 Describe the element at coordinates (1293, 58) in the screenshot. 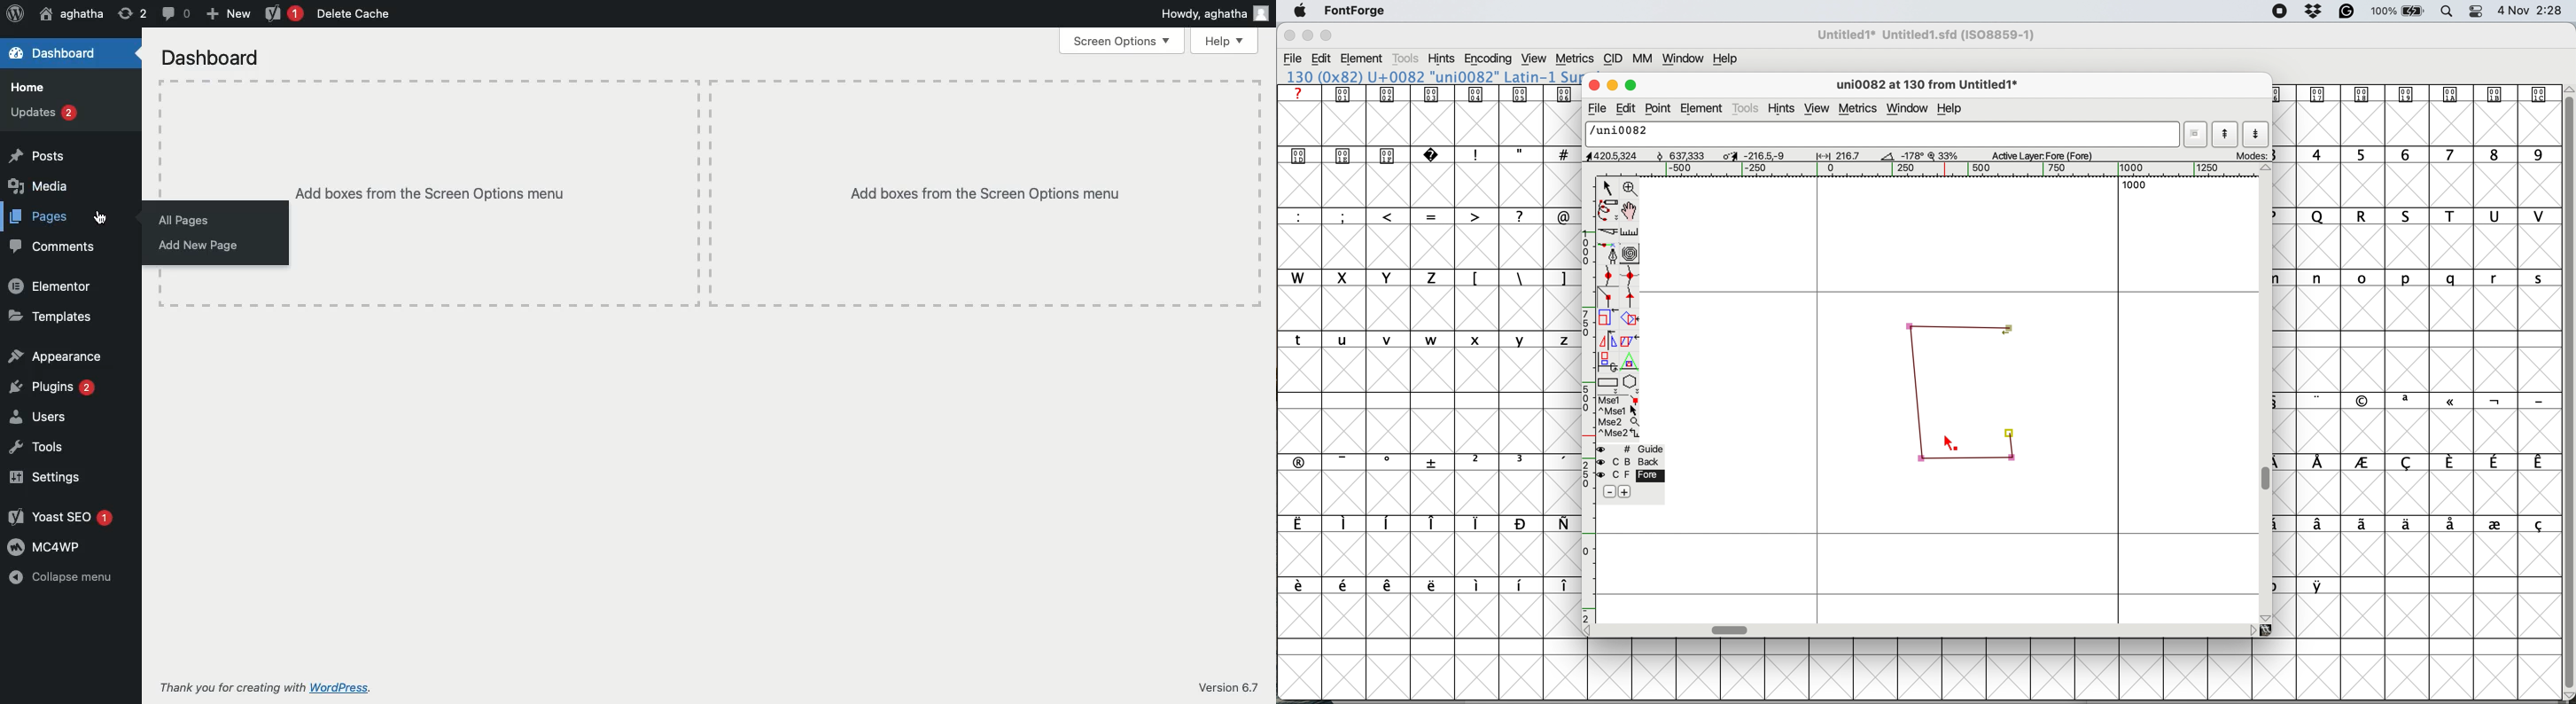

I see `file` at that location.